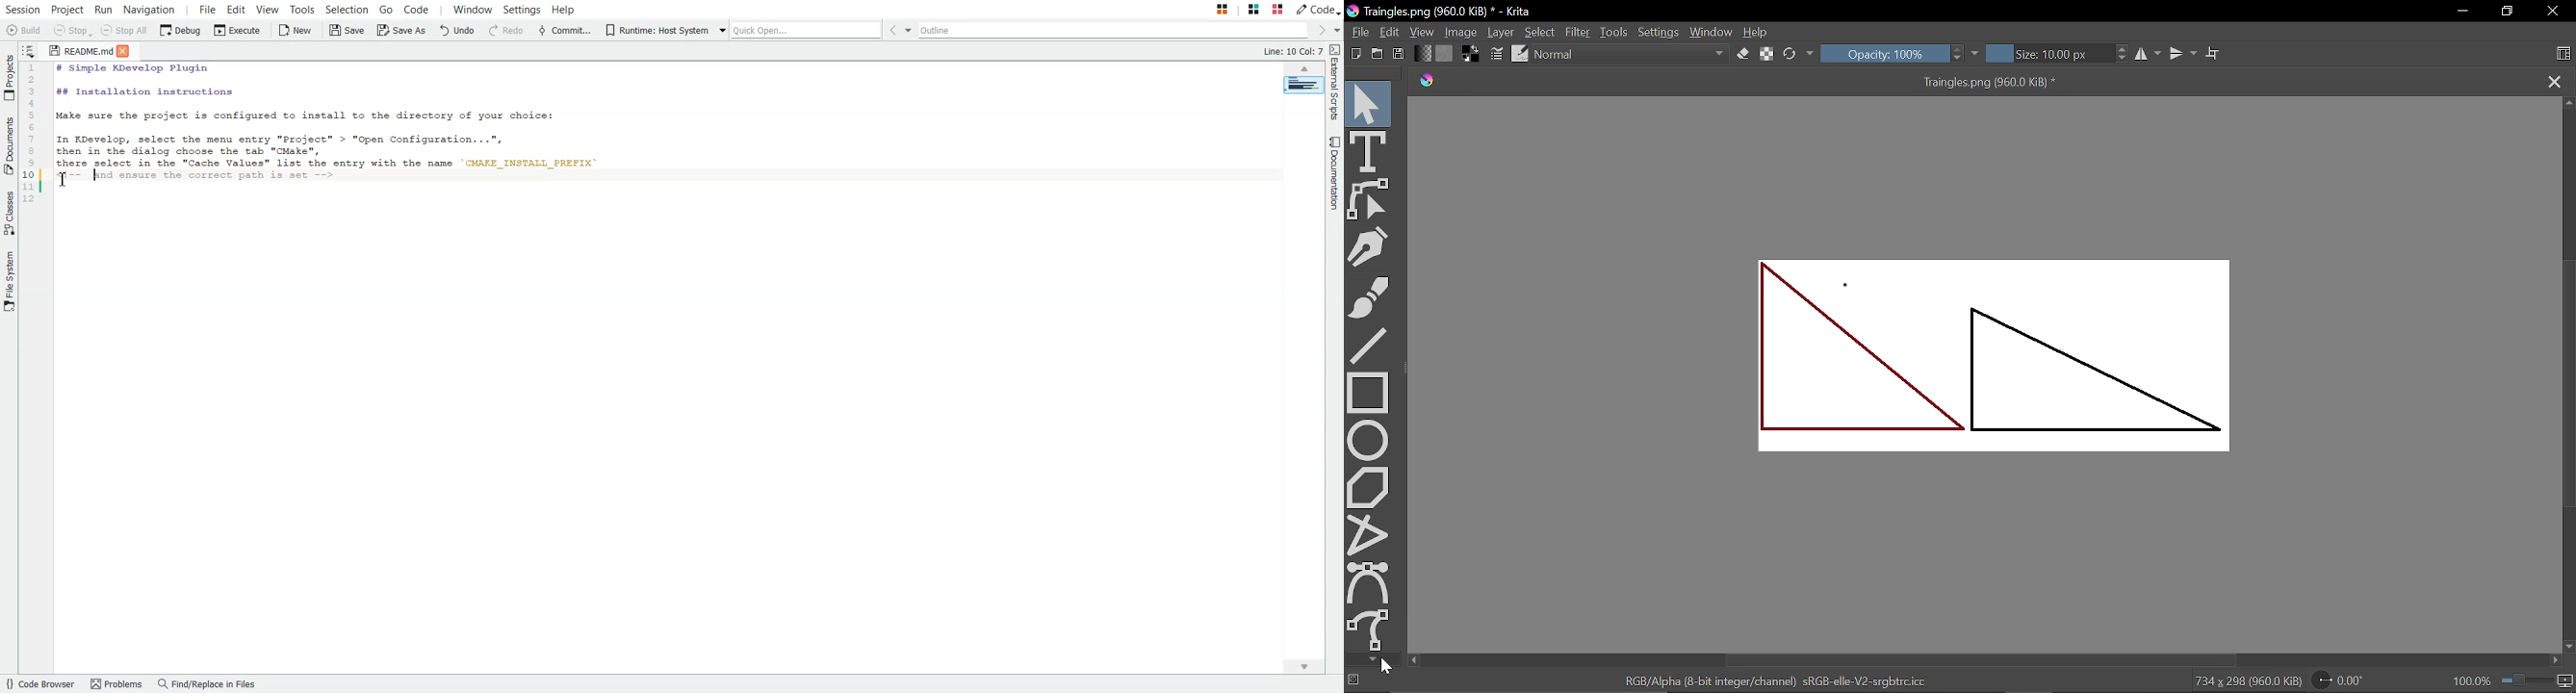 Image resolution: width=2576 pixels, height=700 pixels. Describe the element at coordinates (1239, 8) in the screenshot. I see `Stack` at that location.